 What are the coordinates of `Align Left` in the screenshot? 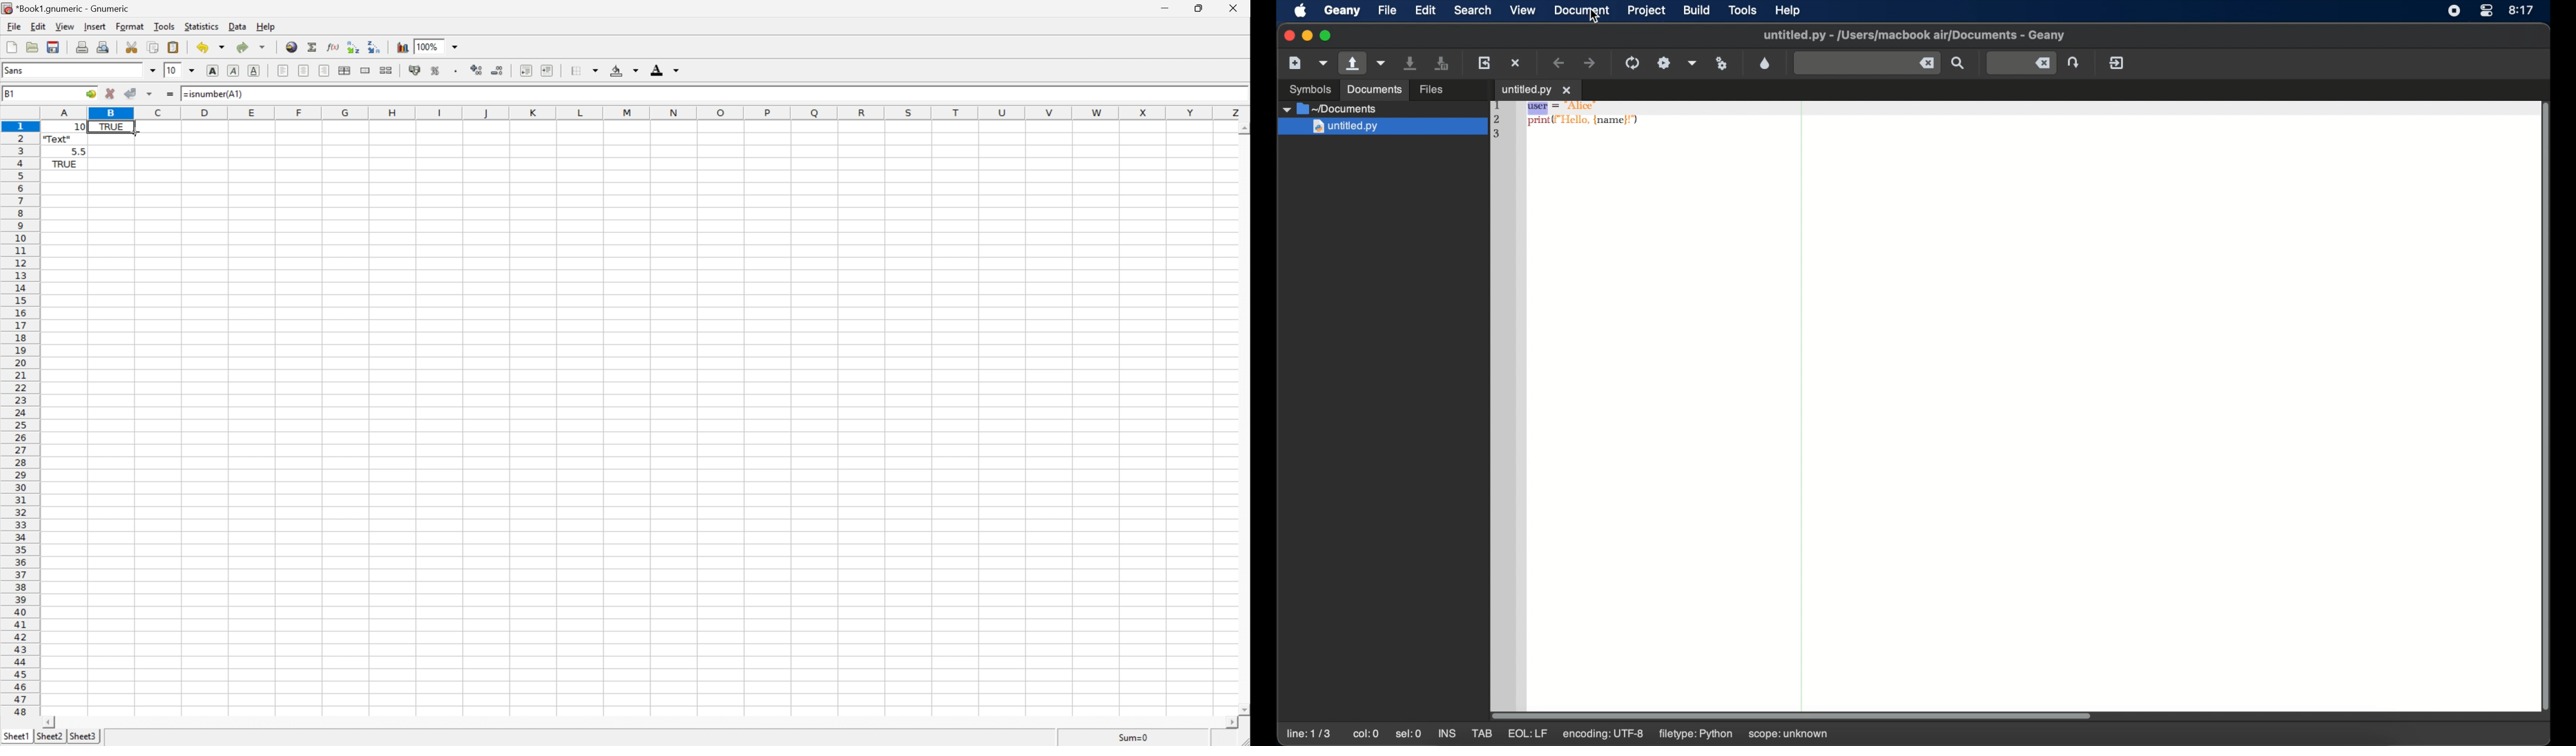 It's located at (283, 69).